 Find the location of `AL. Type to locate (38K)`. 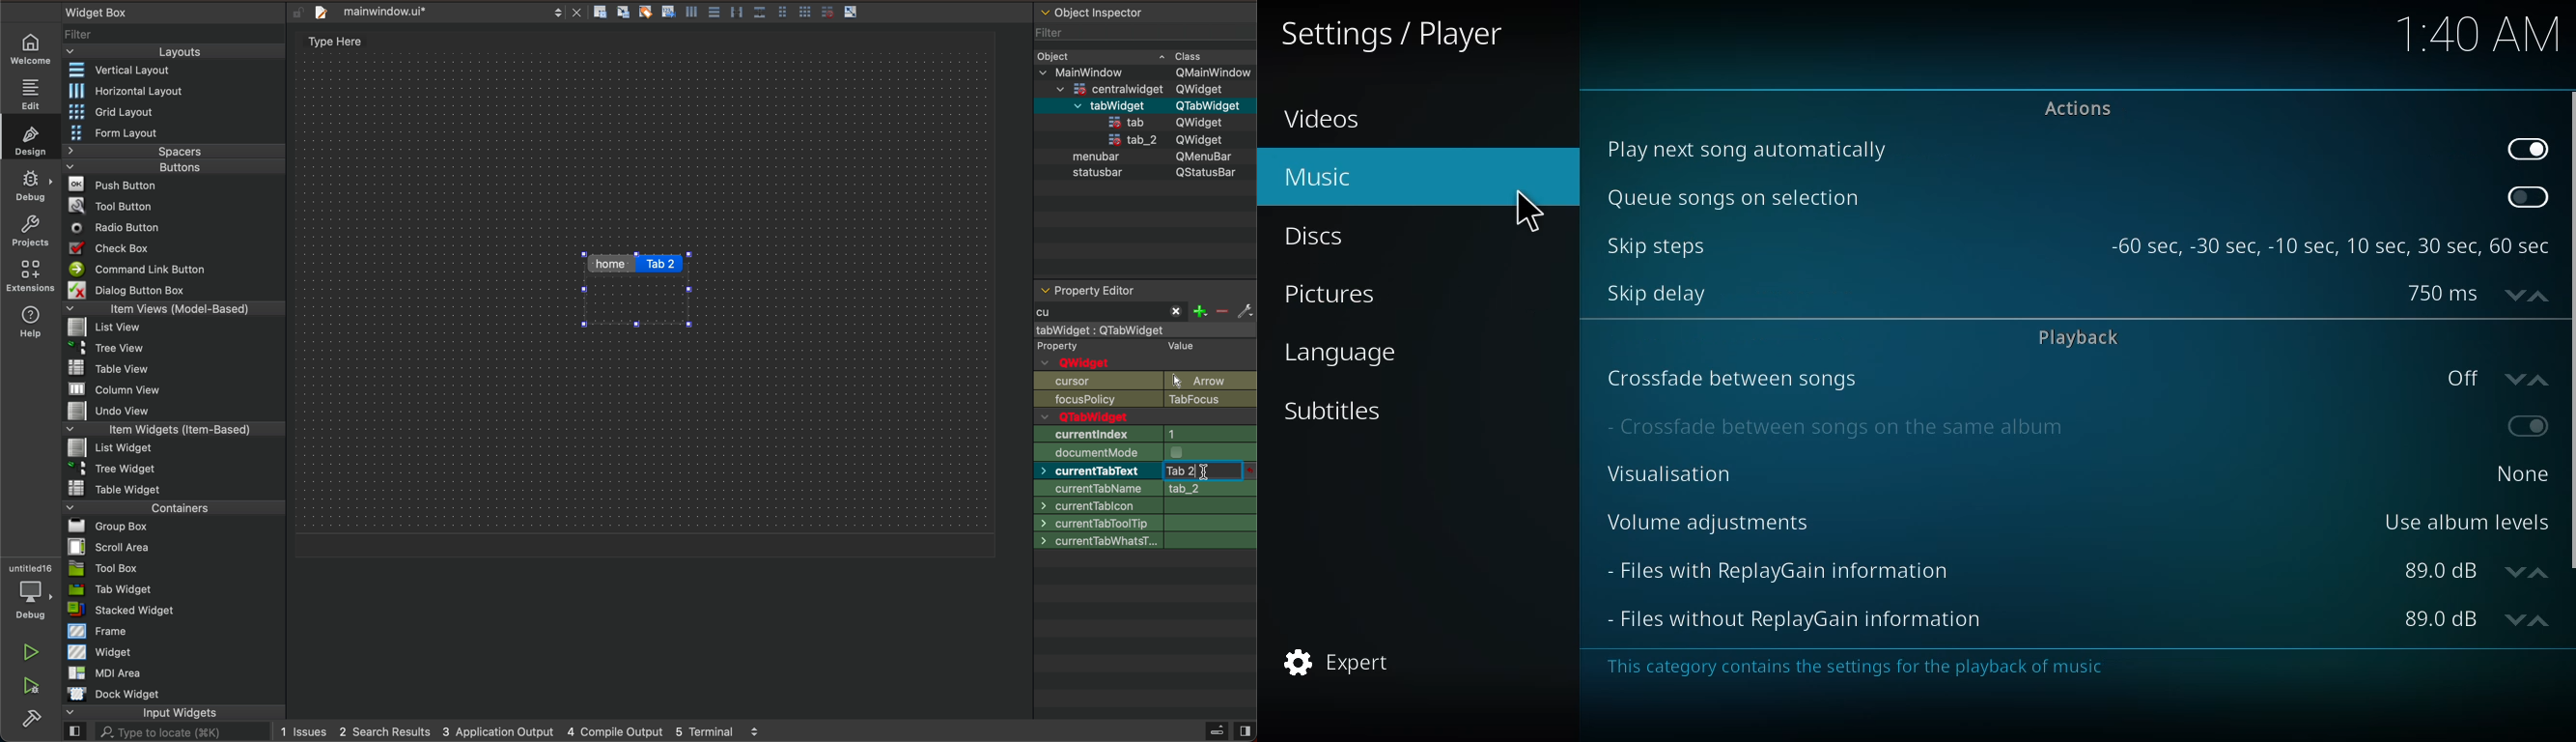

AL. Type to locate (38K) is located at coordinates (172, 734).